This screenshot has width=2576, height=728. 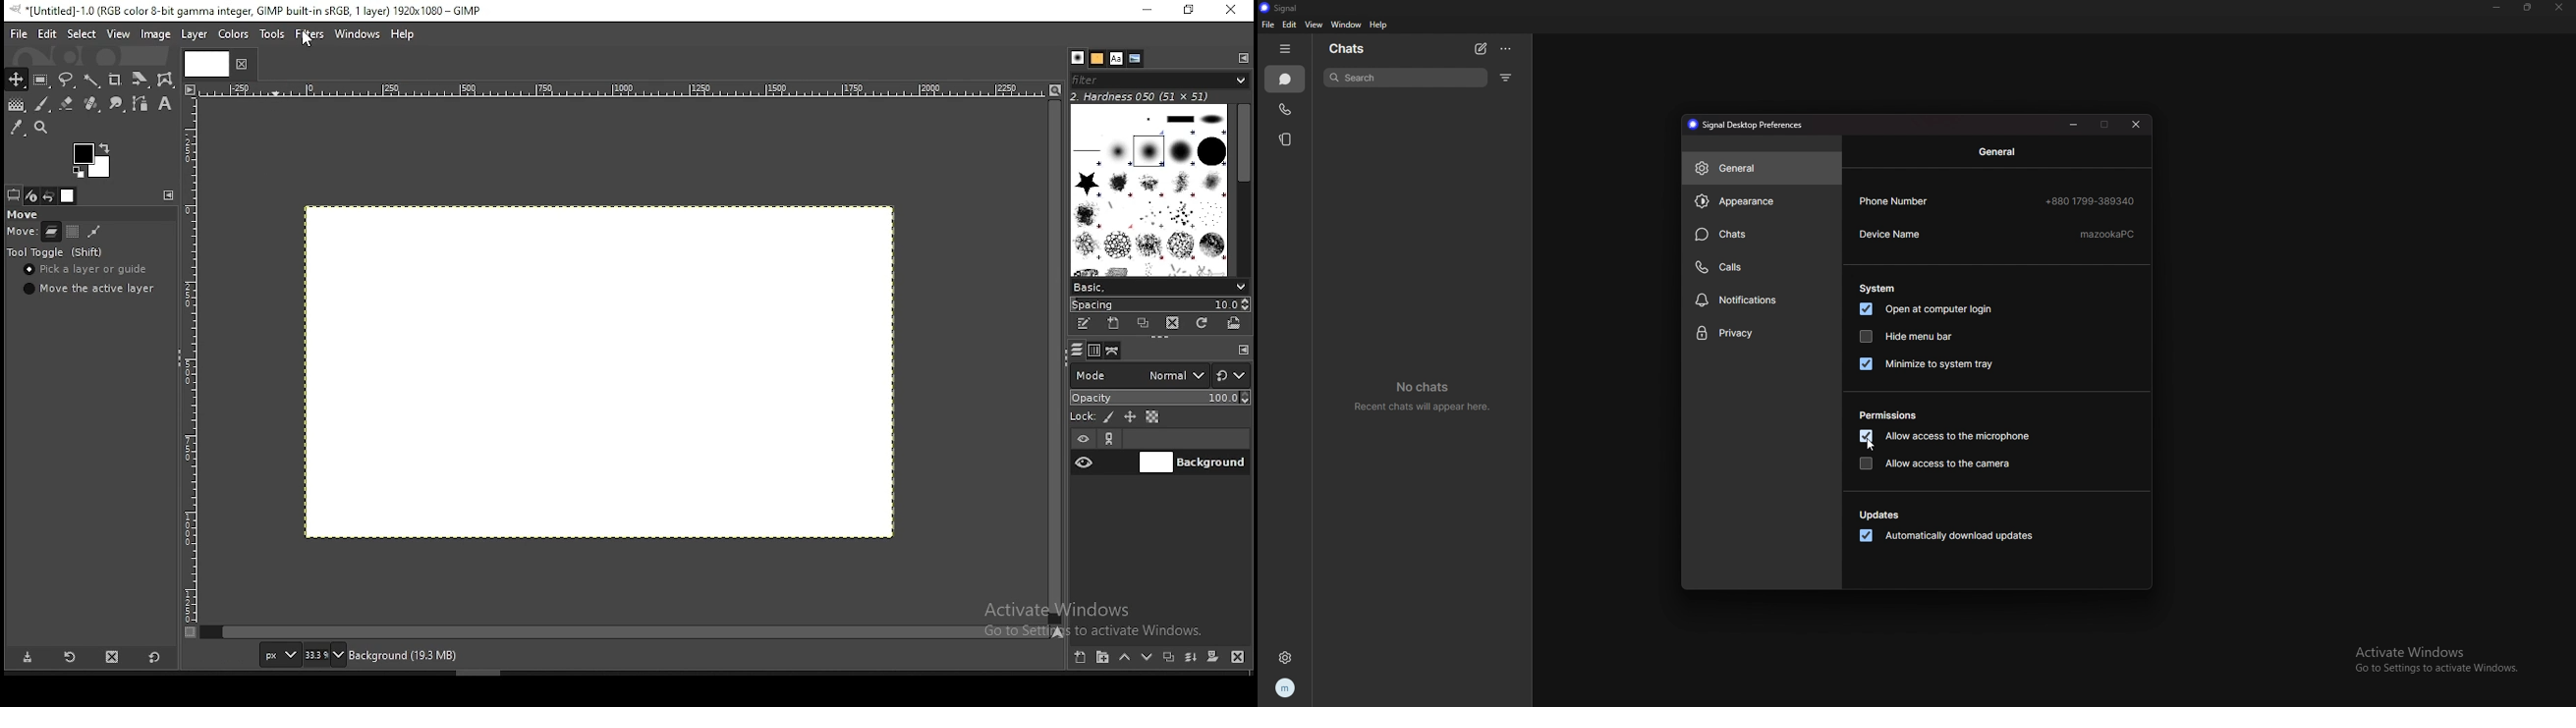 I want to click on minimize to system tray, so click(x=1929, y=362).